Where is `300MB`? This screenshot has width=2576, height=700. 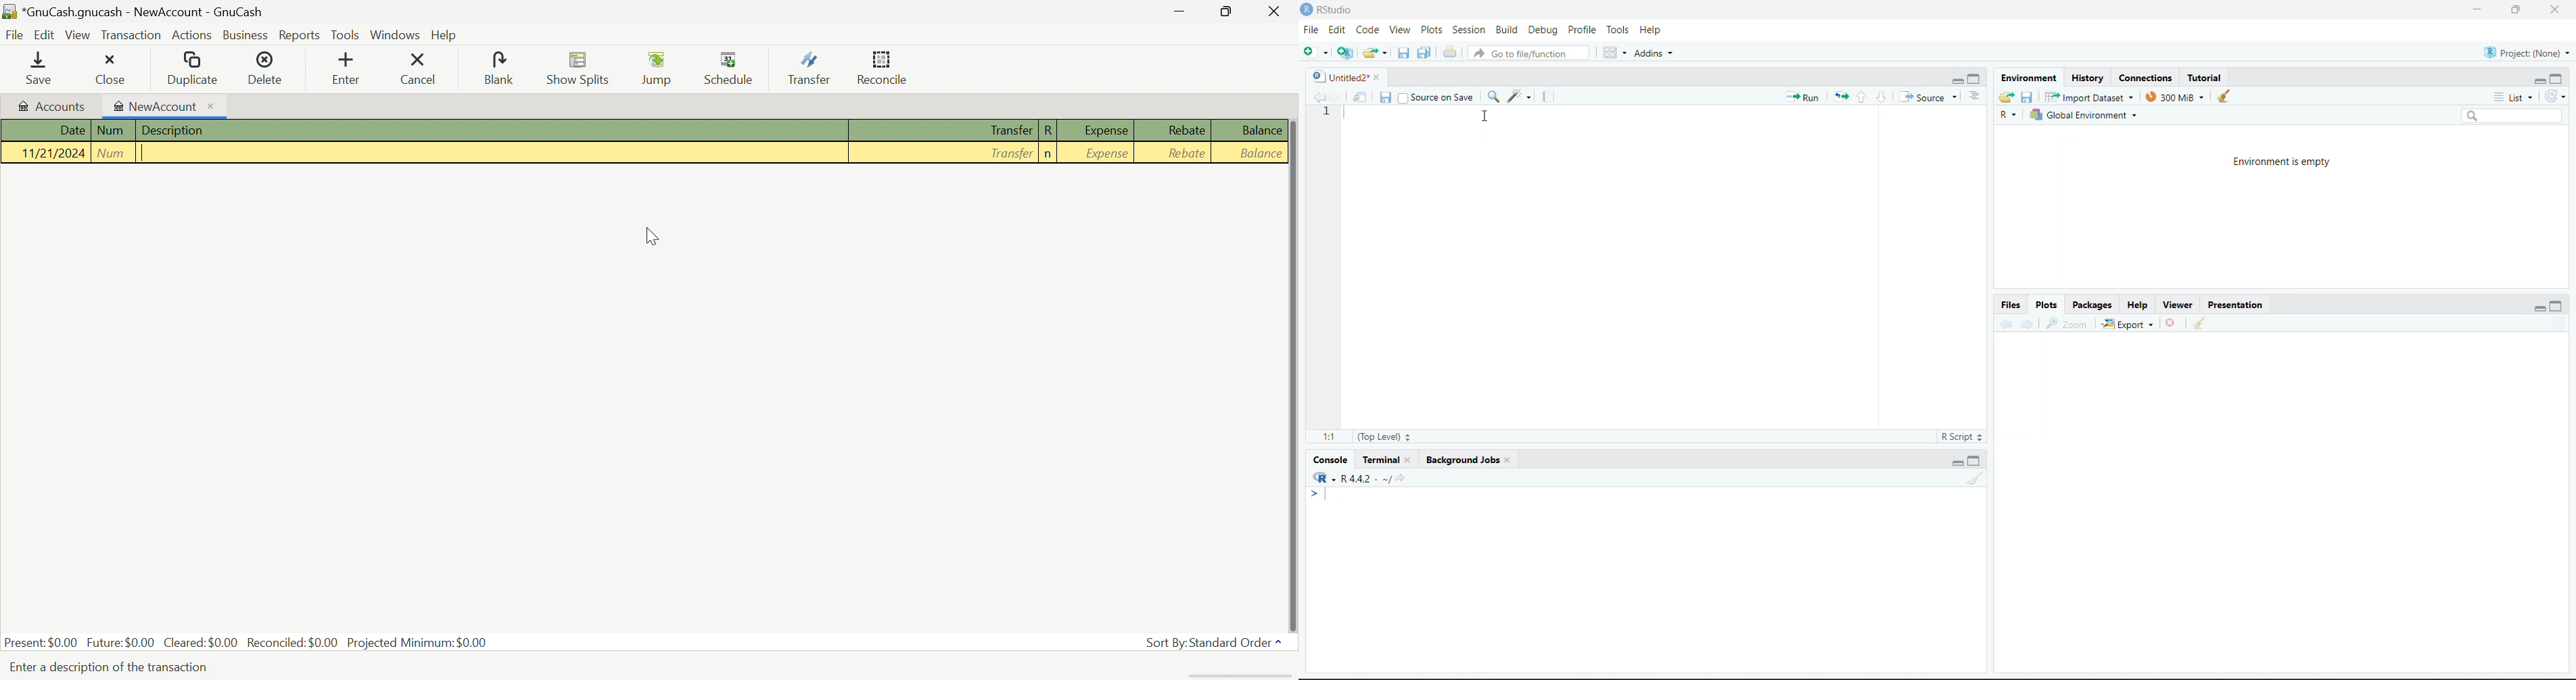
300MB is located at coordinates (2180, 96).